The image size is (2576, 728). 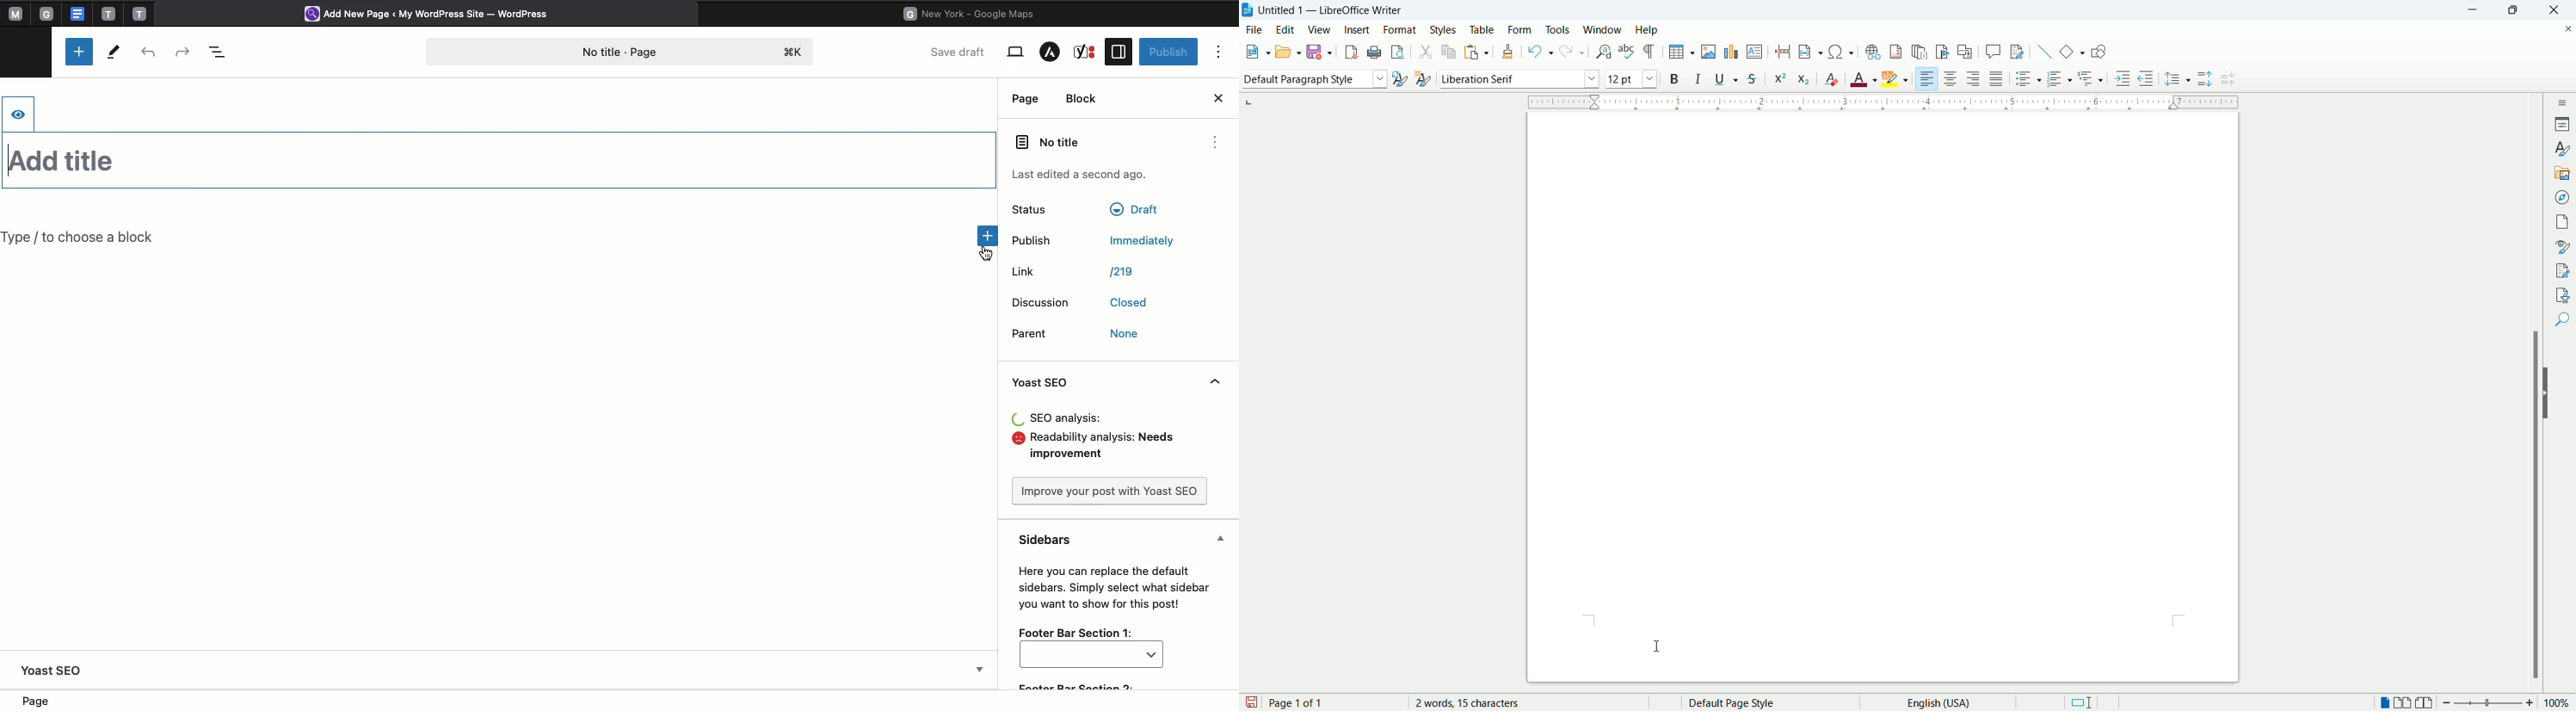 What do you see at coordinates (621, 701) in the screenshot?
I see `Location` at bounding box center [621, 701].